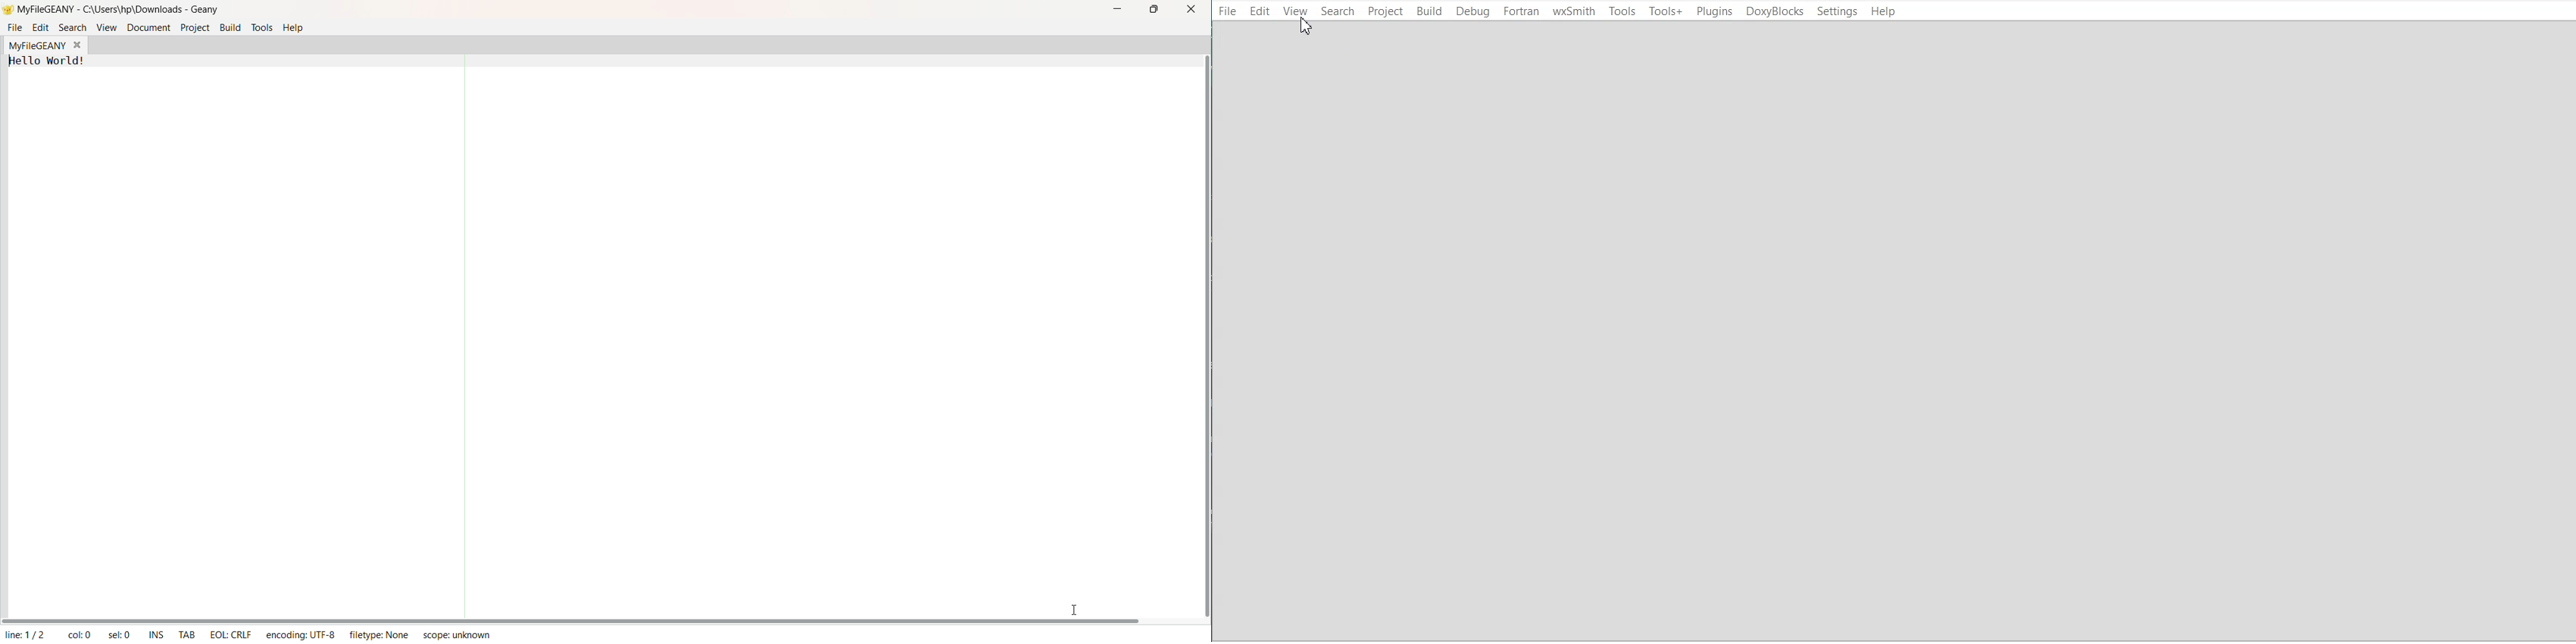 Image resolution: width=2576 pixels, height=644 pixels. What do you see at coordinates (149, 28) in the screenshot?
I see `Document` at bounding box center [149, 28].